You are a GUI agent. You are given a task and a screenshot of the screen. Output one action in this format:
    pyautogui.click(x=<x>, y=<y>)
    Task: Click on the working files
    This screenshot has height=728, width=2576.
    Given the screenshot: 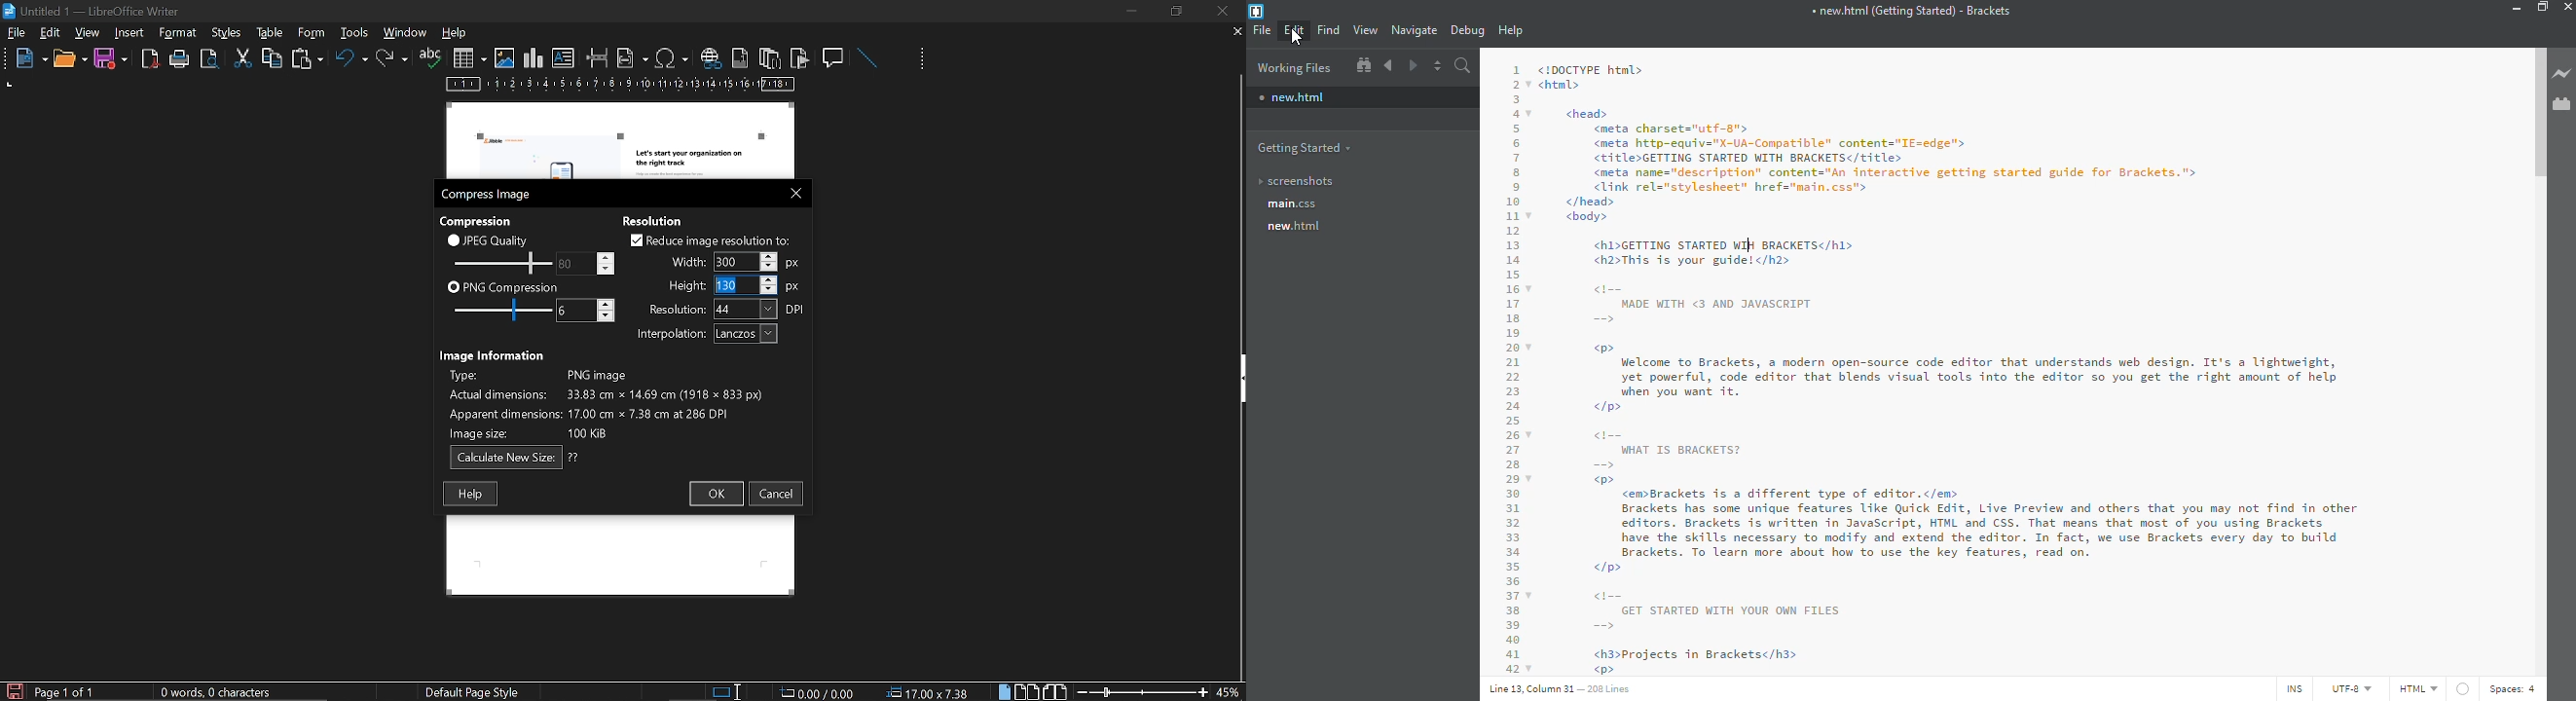 What is the action you would take?
    pyautogui.click(x=1300, y=68)
    